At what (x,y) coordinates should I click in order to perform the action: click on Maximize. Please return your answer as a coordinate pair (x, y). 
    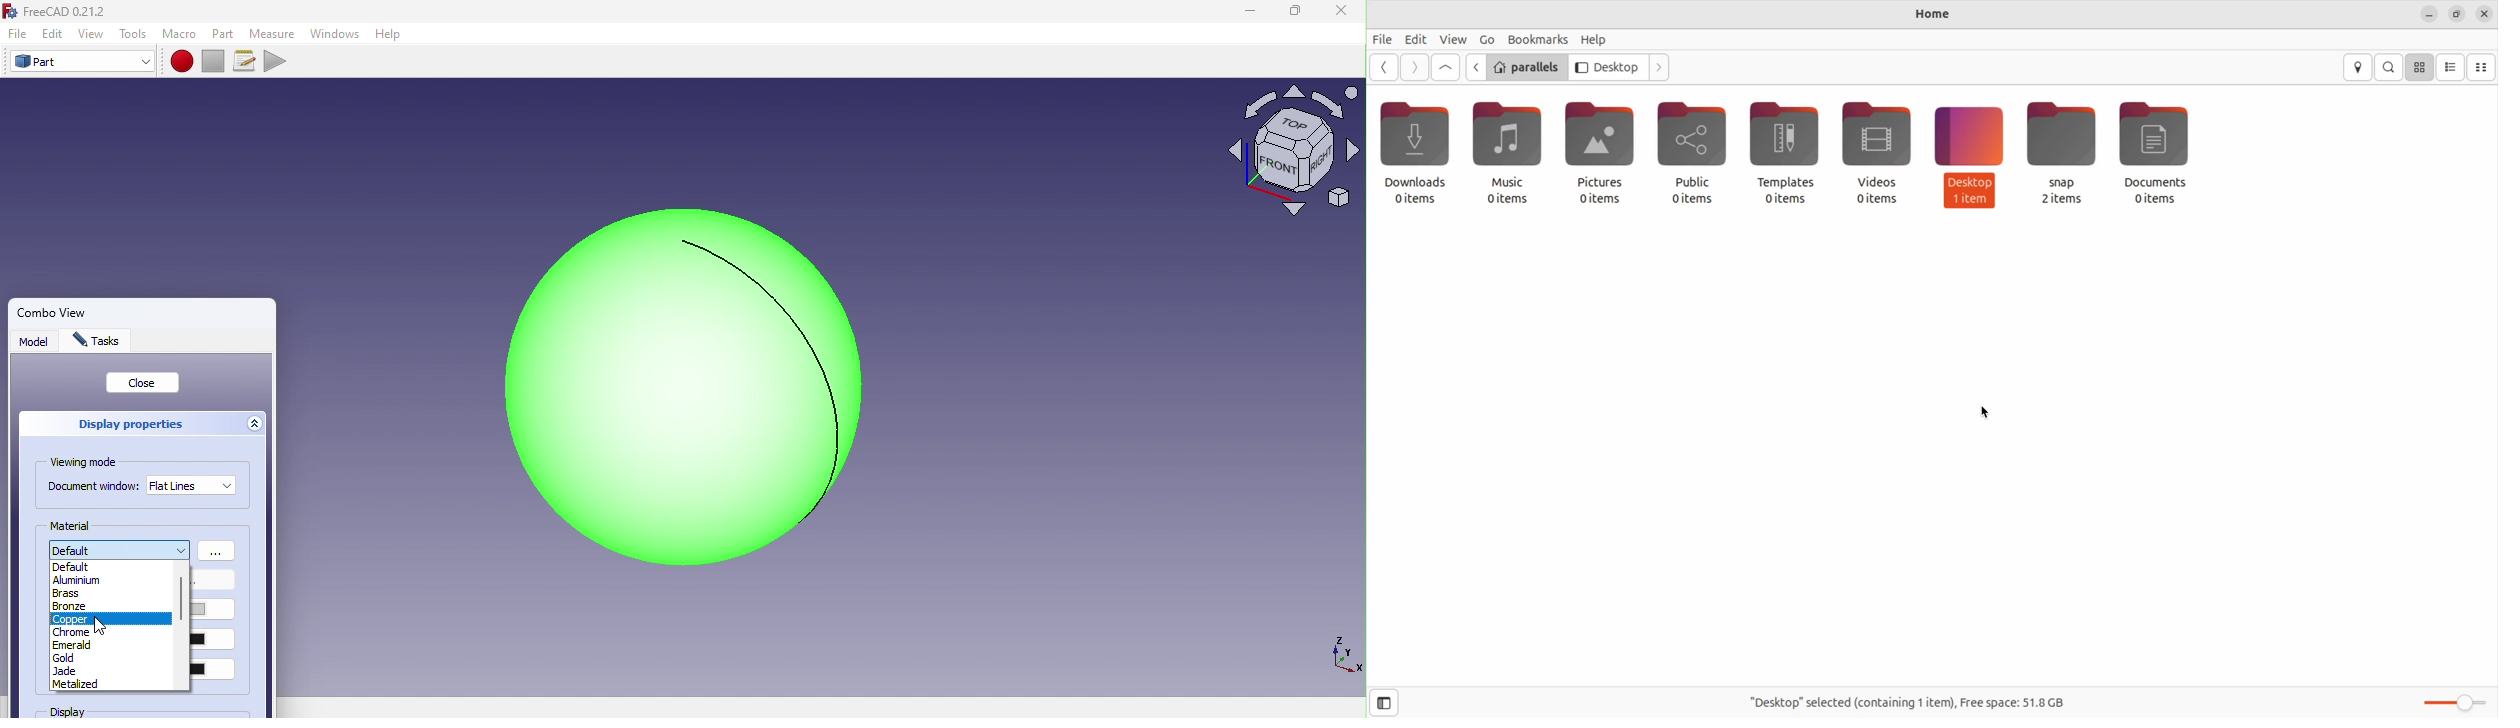
    Looking at the image, I should click on (1295, 13).